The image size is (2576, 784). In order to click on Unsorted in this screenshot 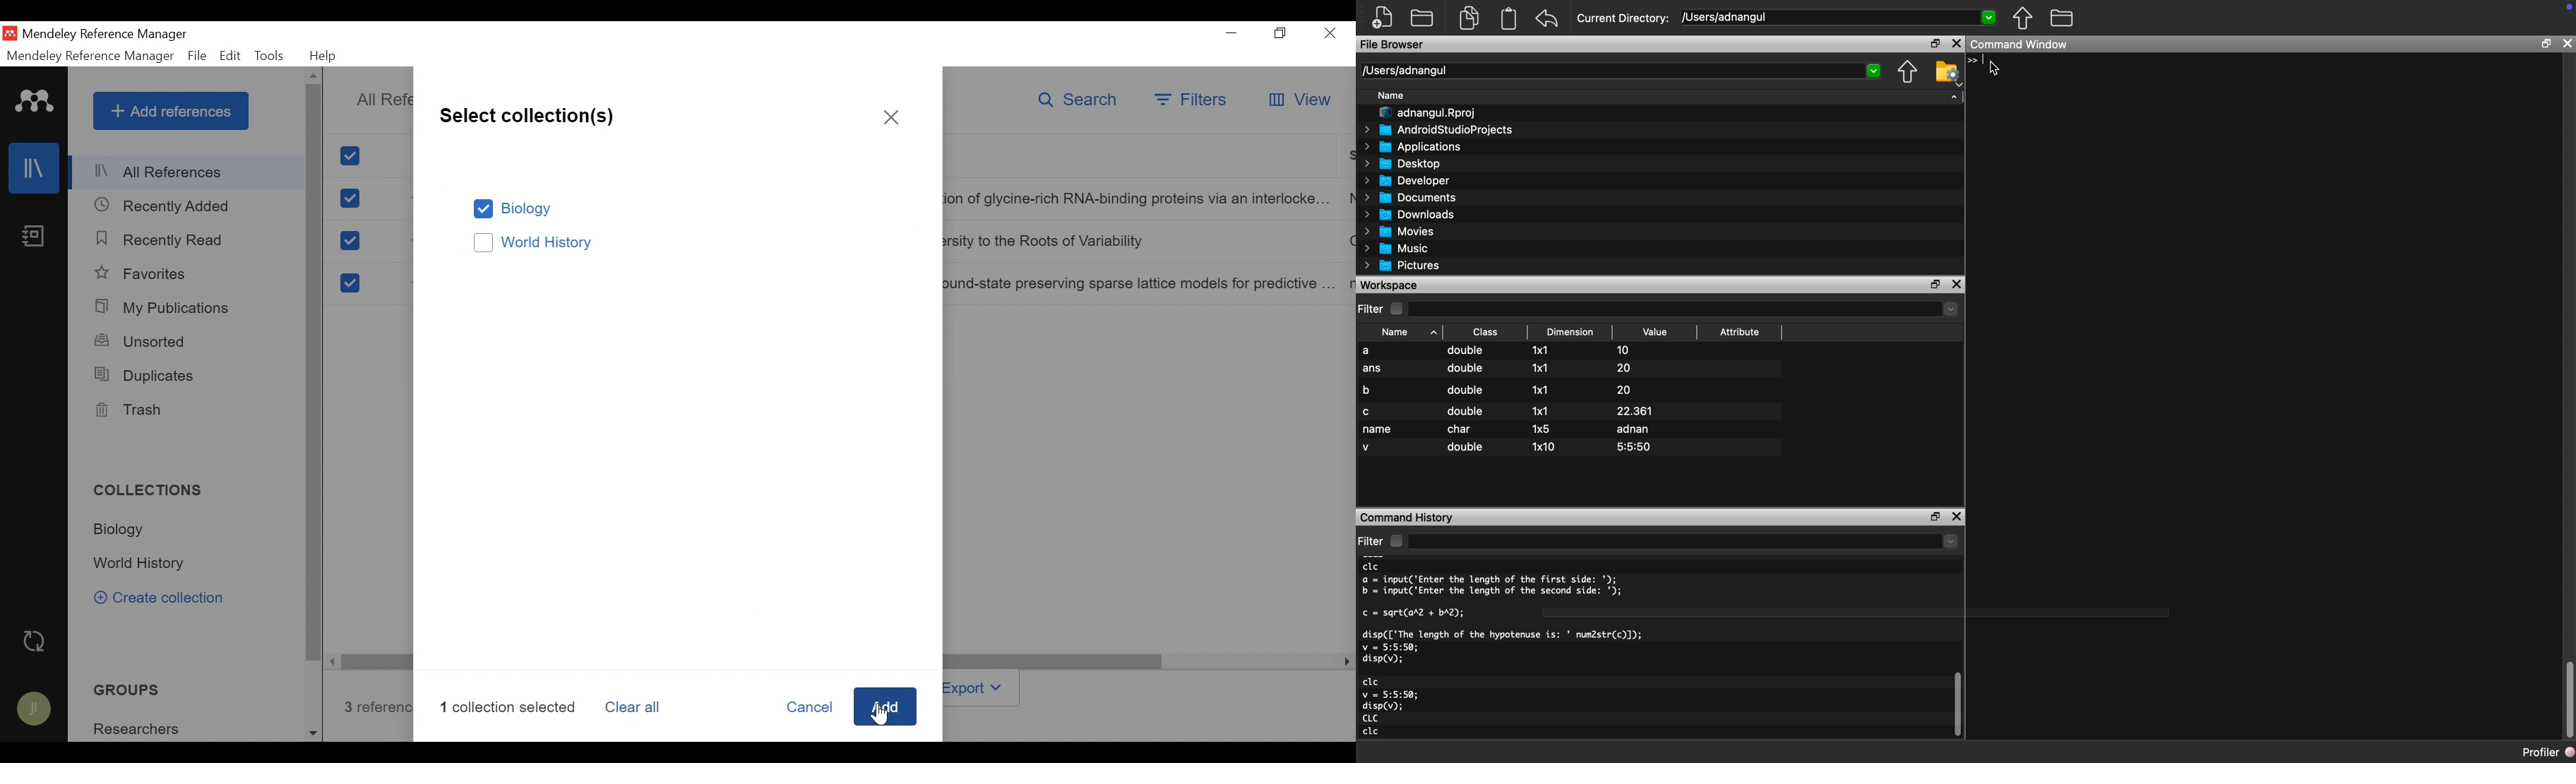, I will do `click(143, 341)`.